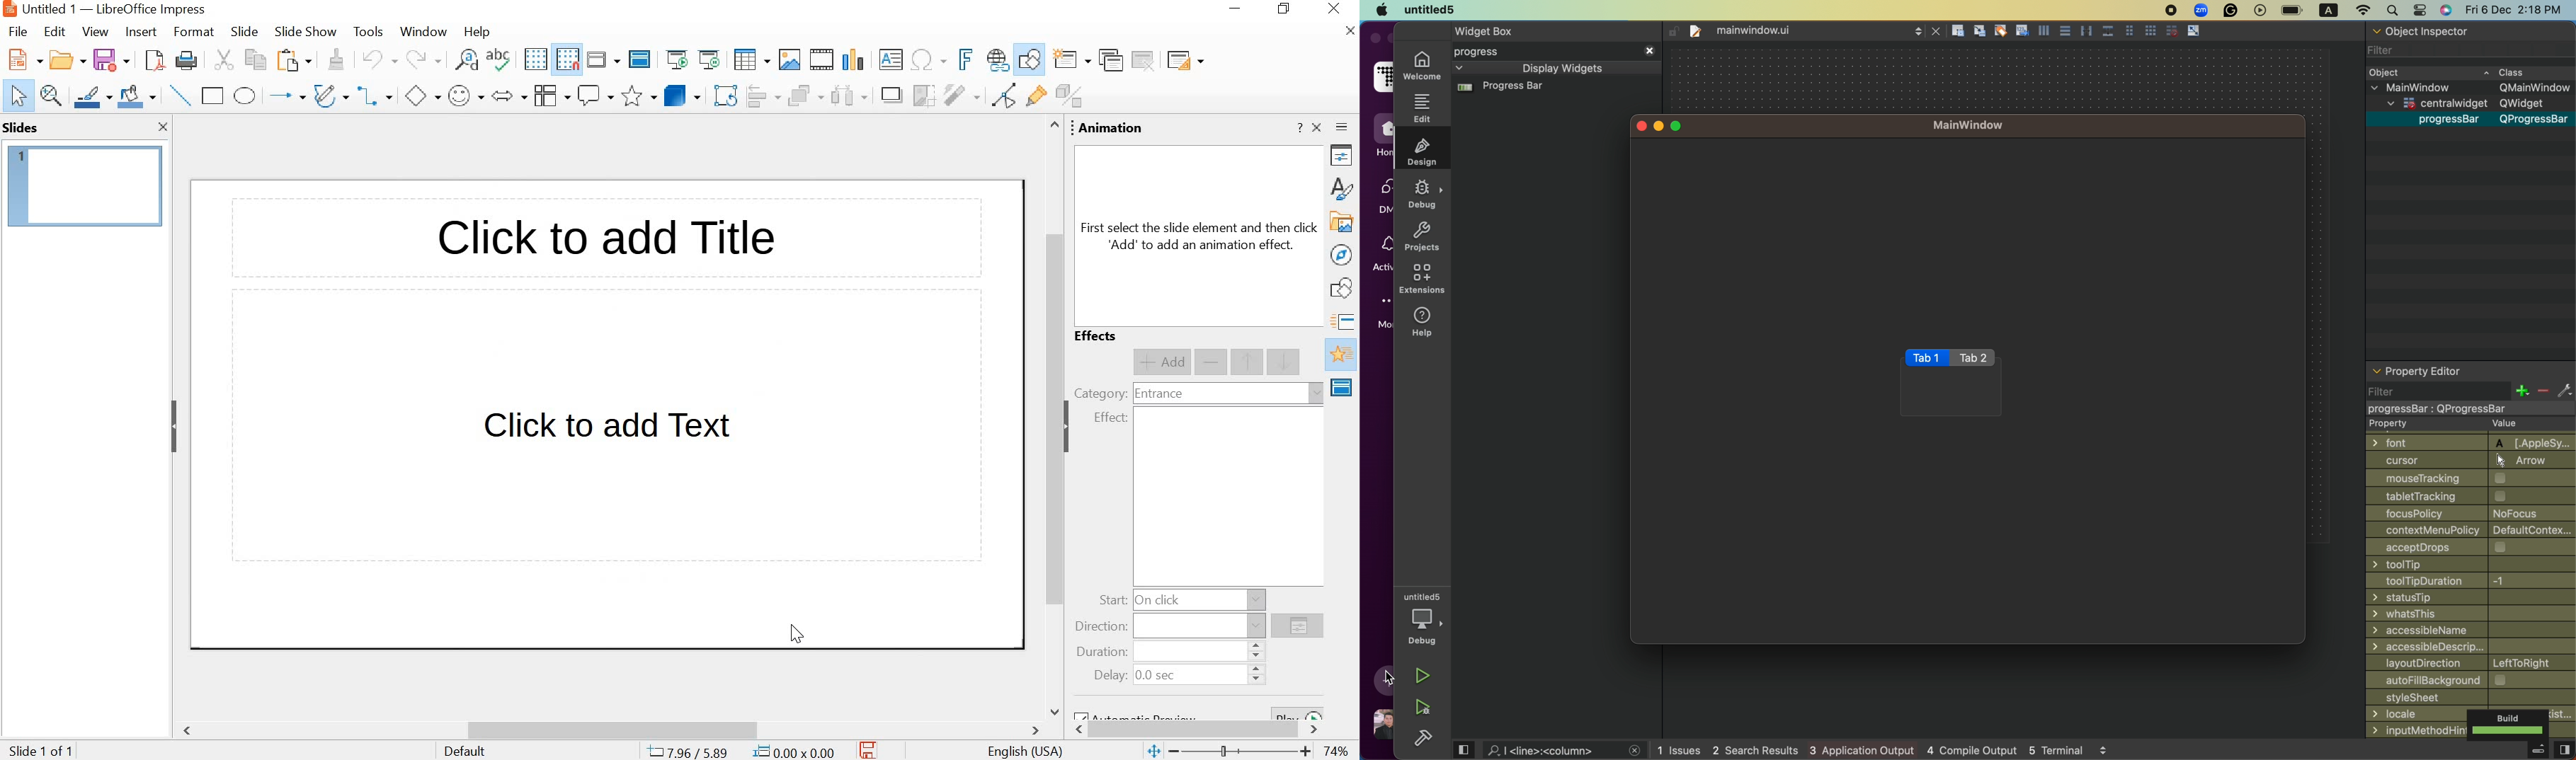 This screenshot has width=2576, height=784. Describe the element at coordinates (639, 60) in the screenshot. I see `master slide` at that location.